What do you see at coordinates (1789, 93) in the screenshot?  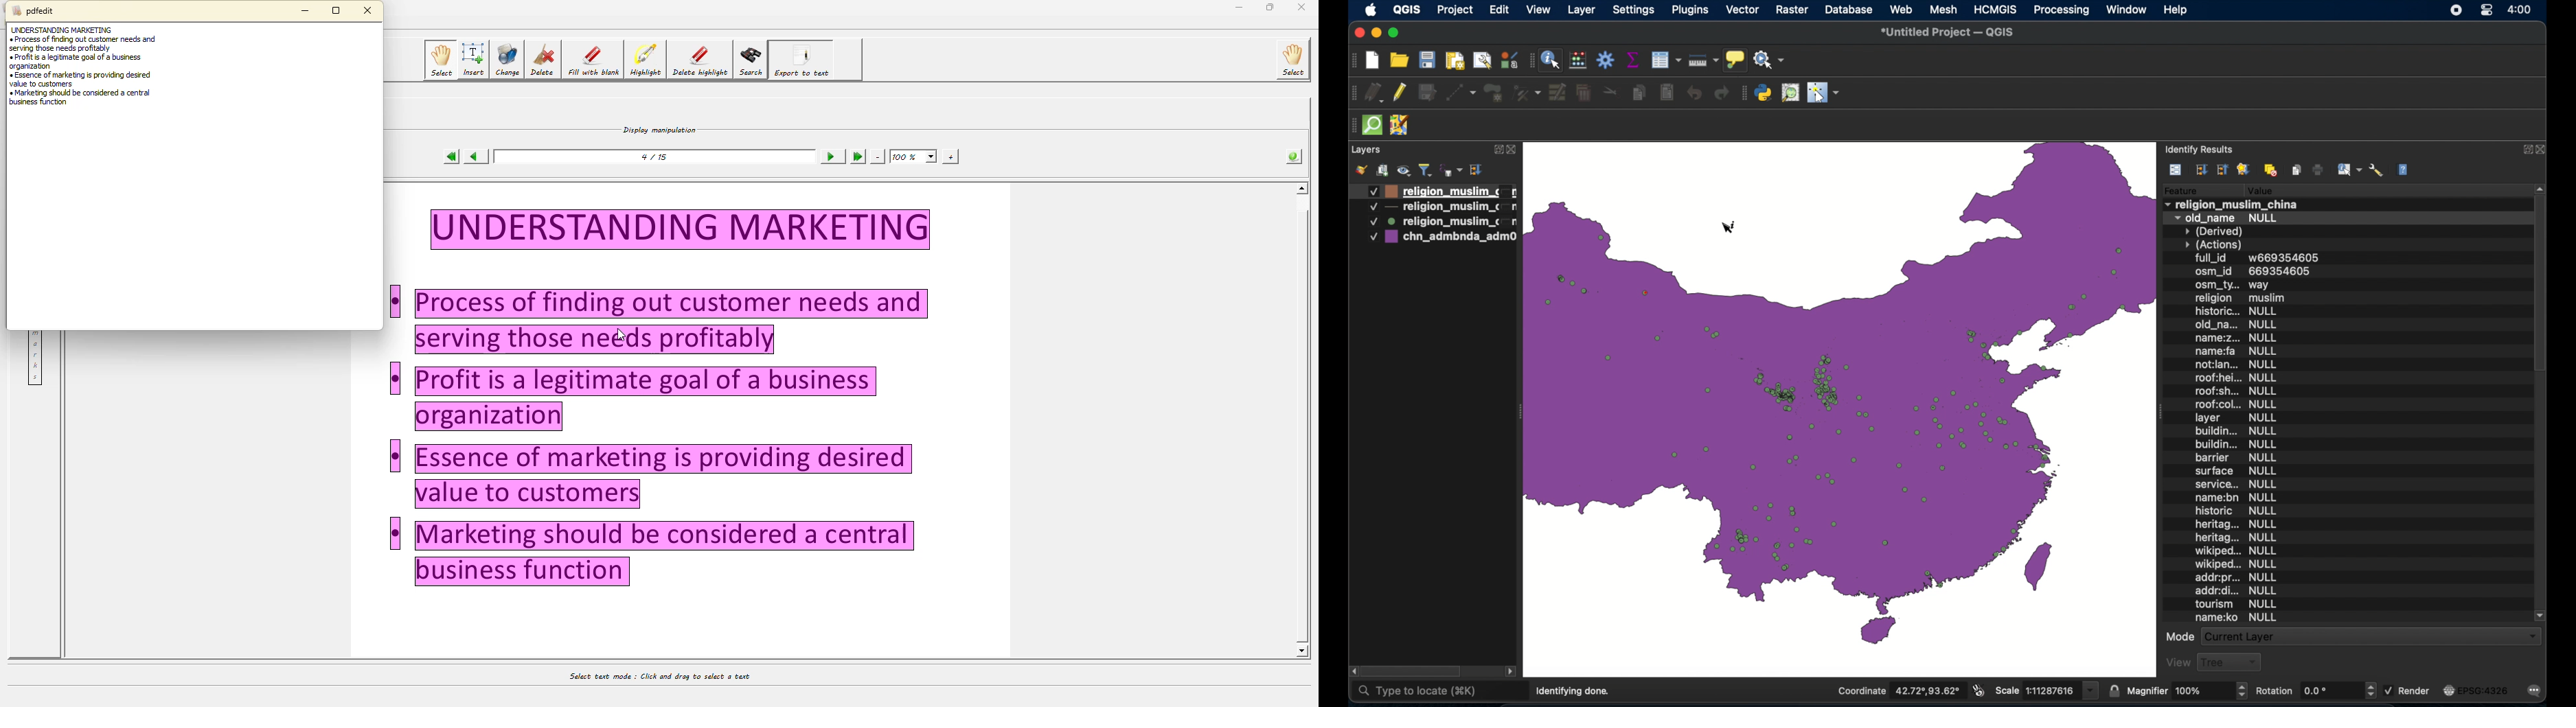 I see `osm palce search` at bounding box center [1789, 93].